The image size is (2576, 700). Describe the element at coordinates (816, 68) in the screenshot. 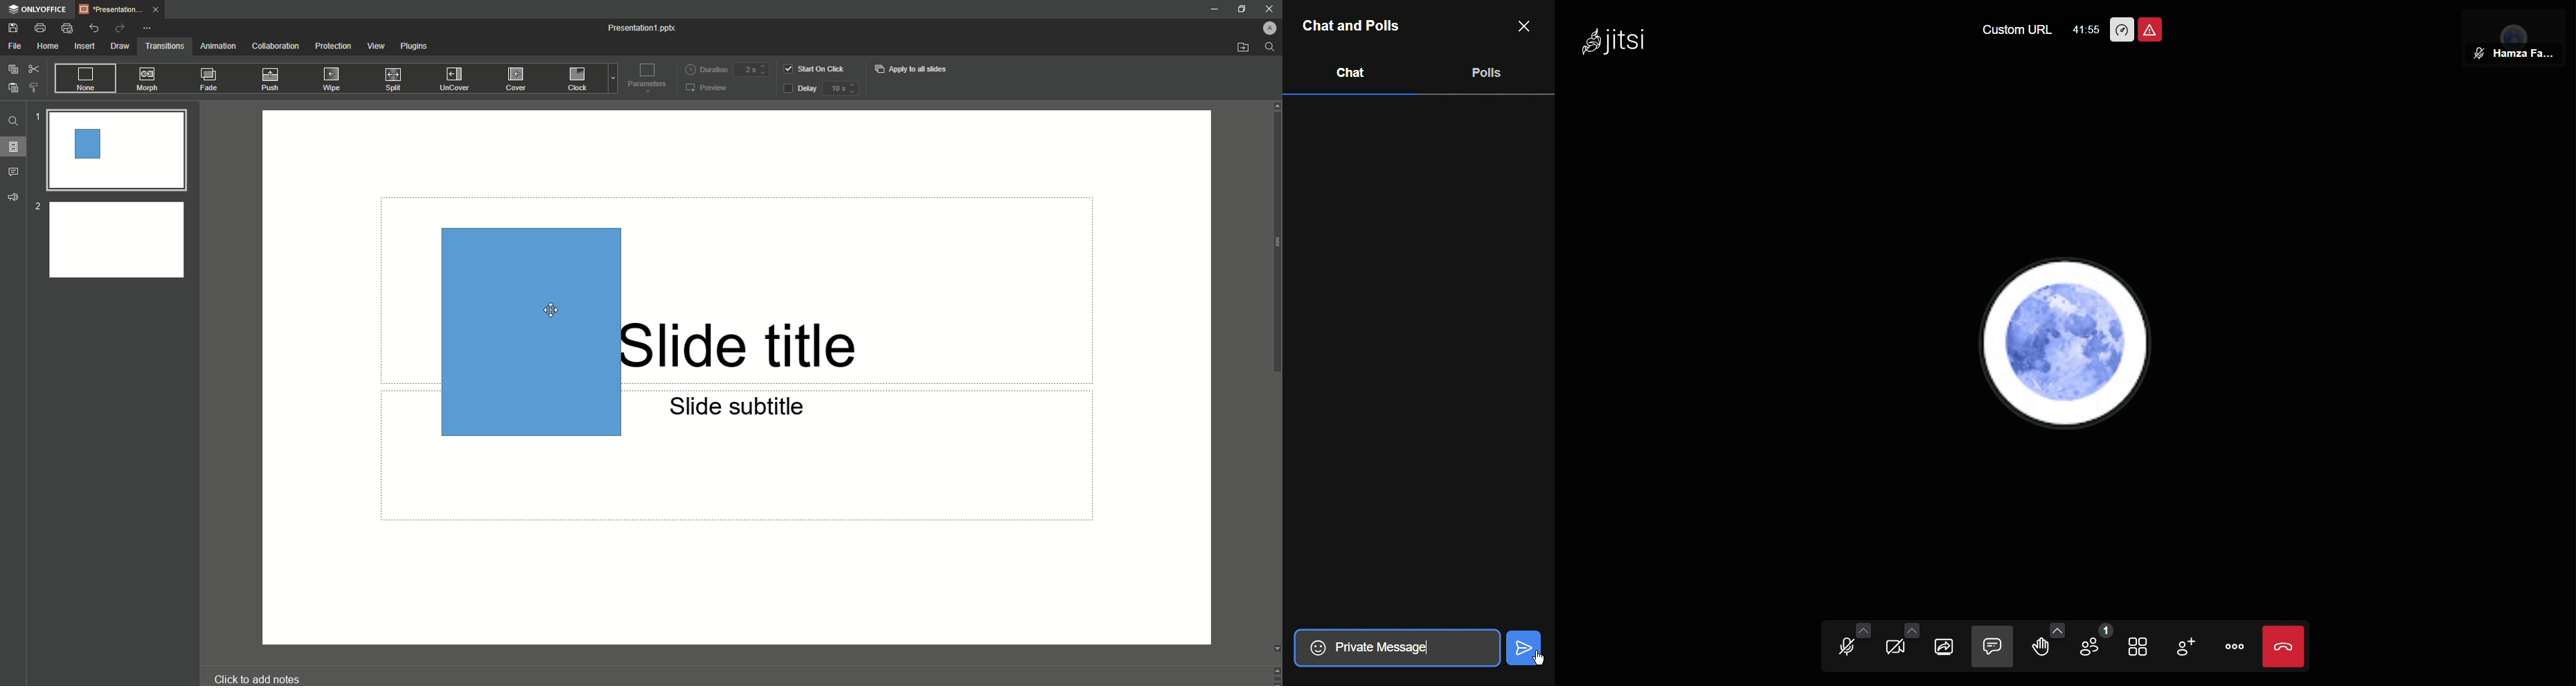

I see `Start on click` at that location.